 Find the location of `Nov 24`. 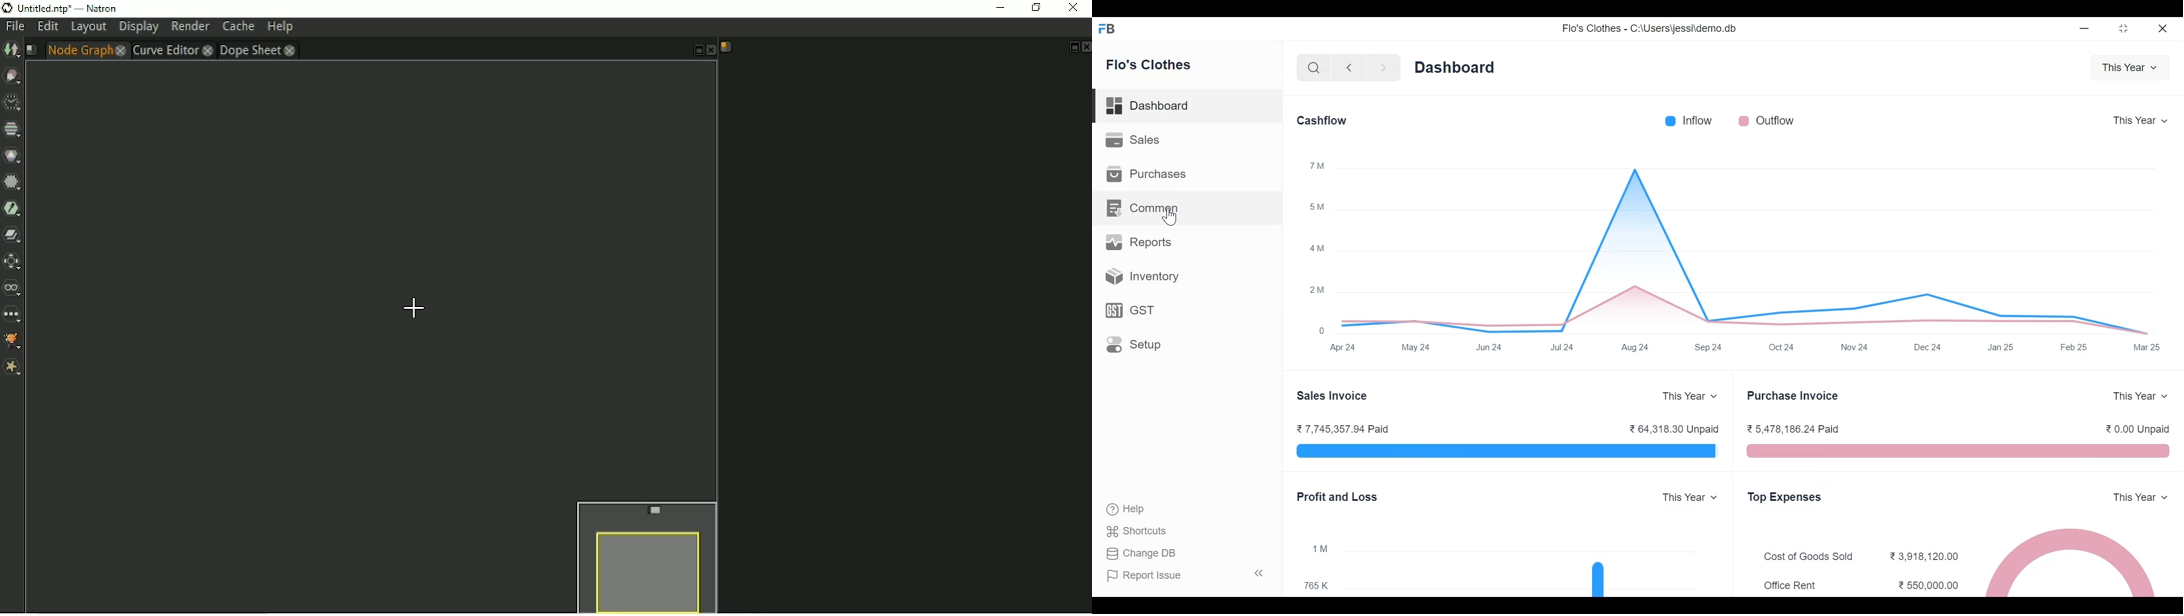

Nov 24 is located at coordinates (1854, 346).